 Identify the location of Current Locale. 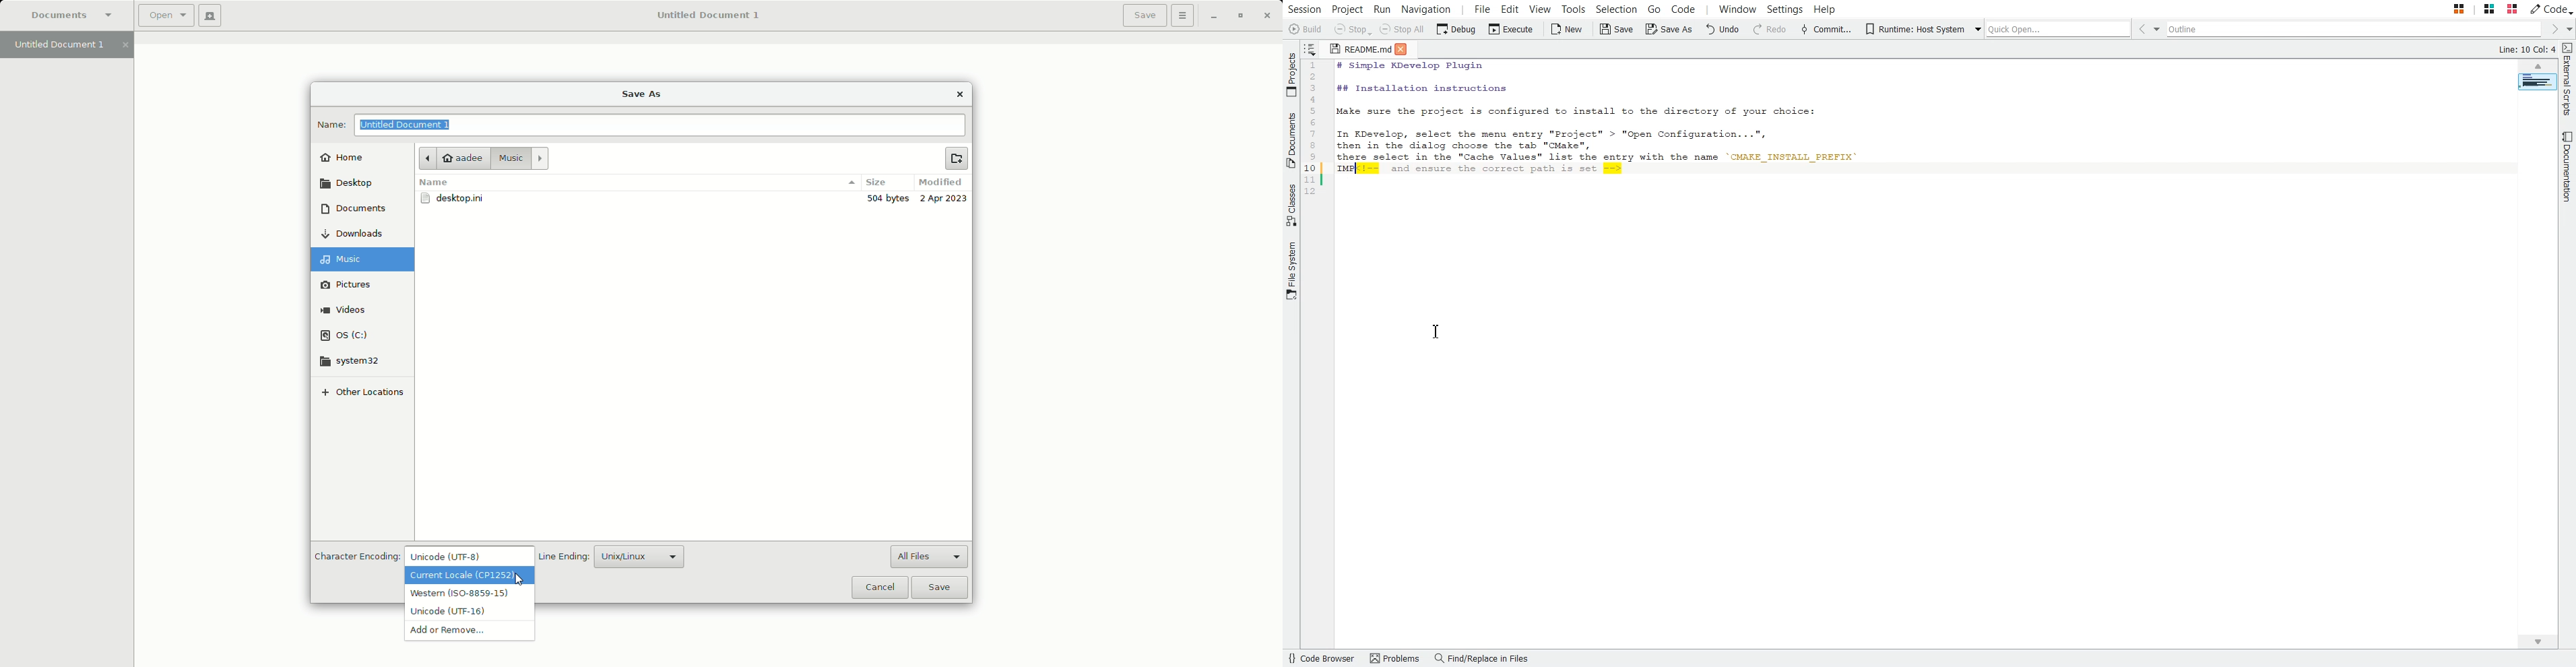
(471, 577).